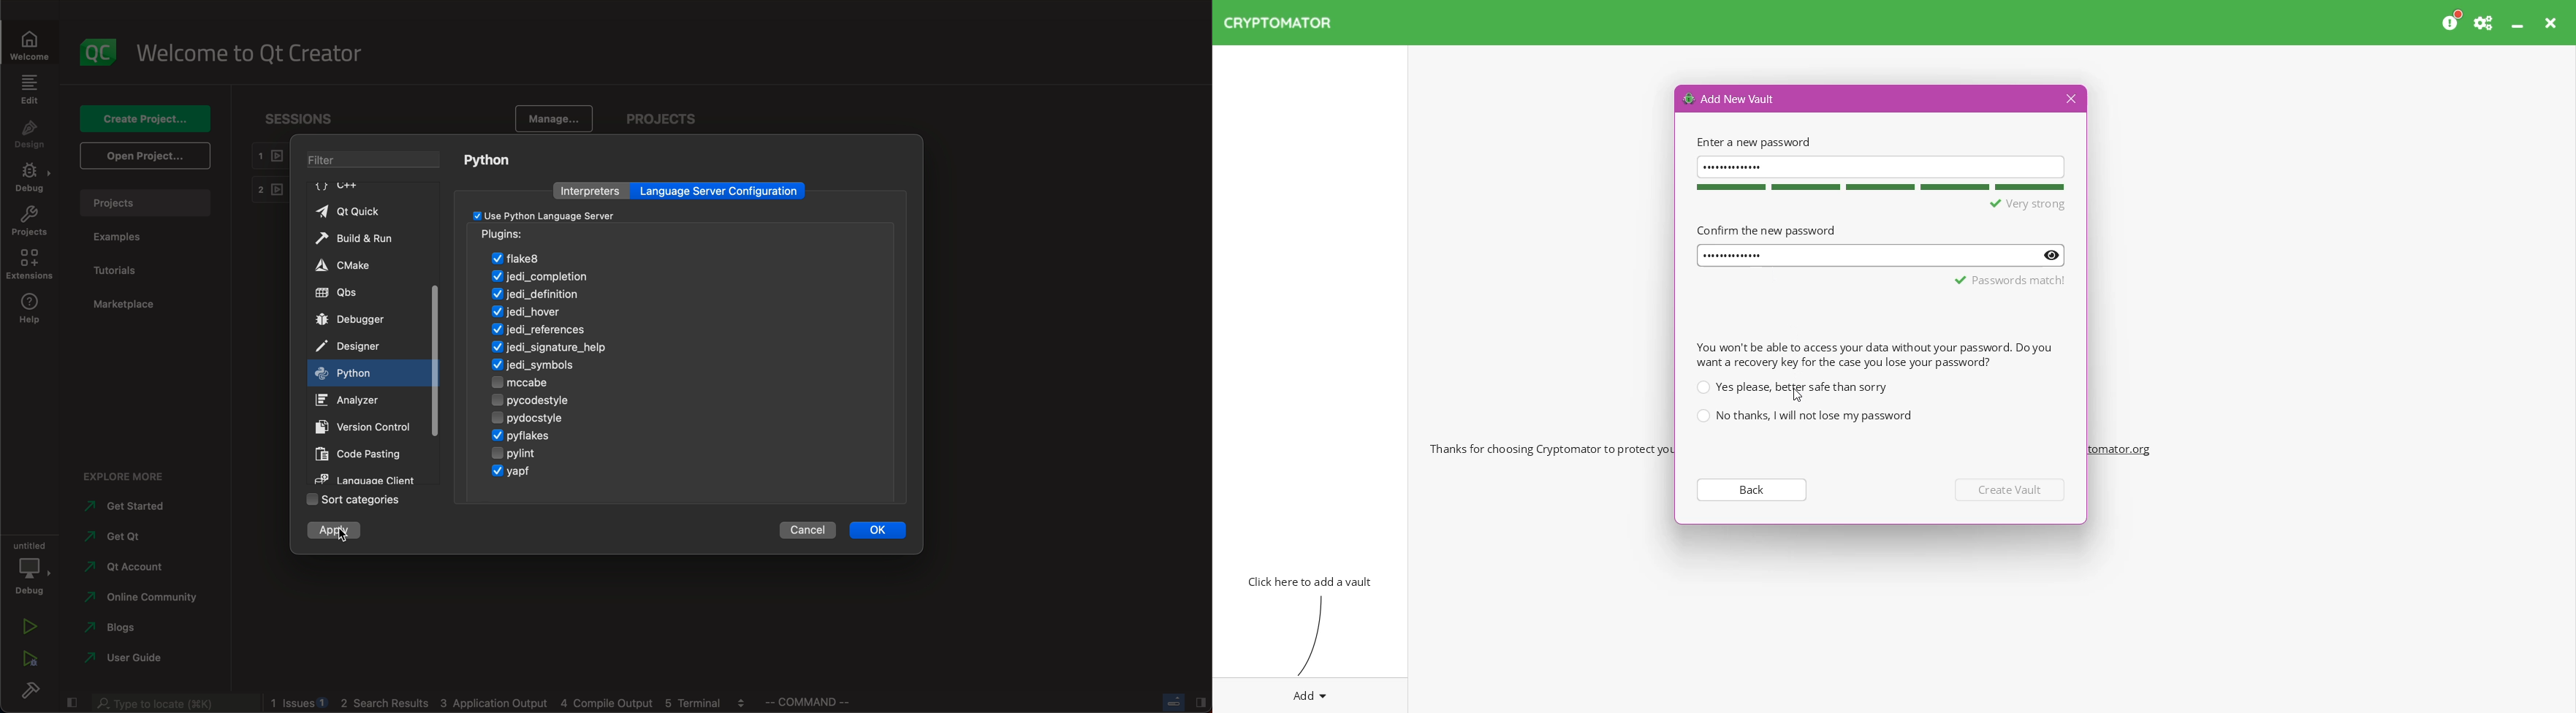 The width and height of the screenshot is (2576, 728). Describe the element at coordinates (143, 118) in the screenshot. I see `create` at that location.